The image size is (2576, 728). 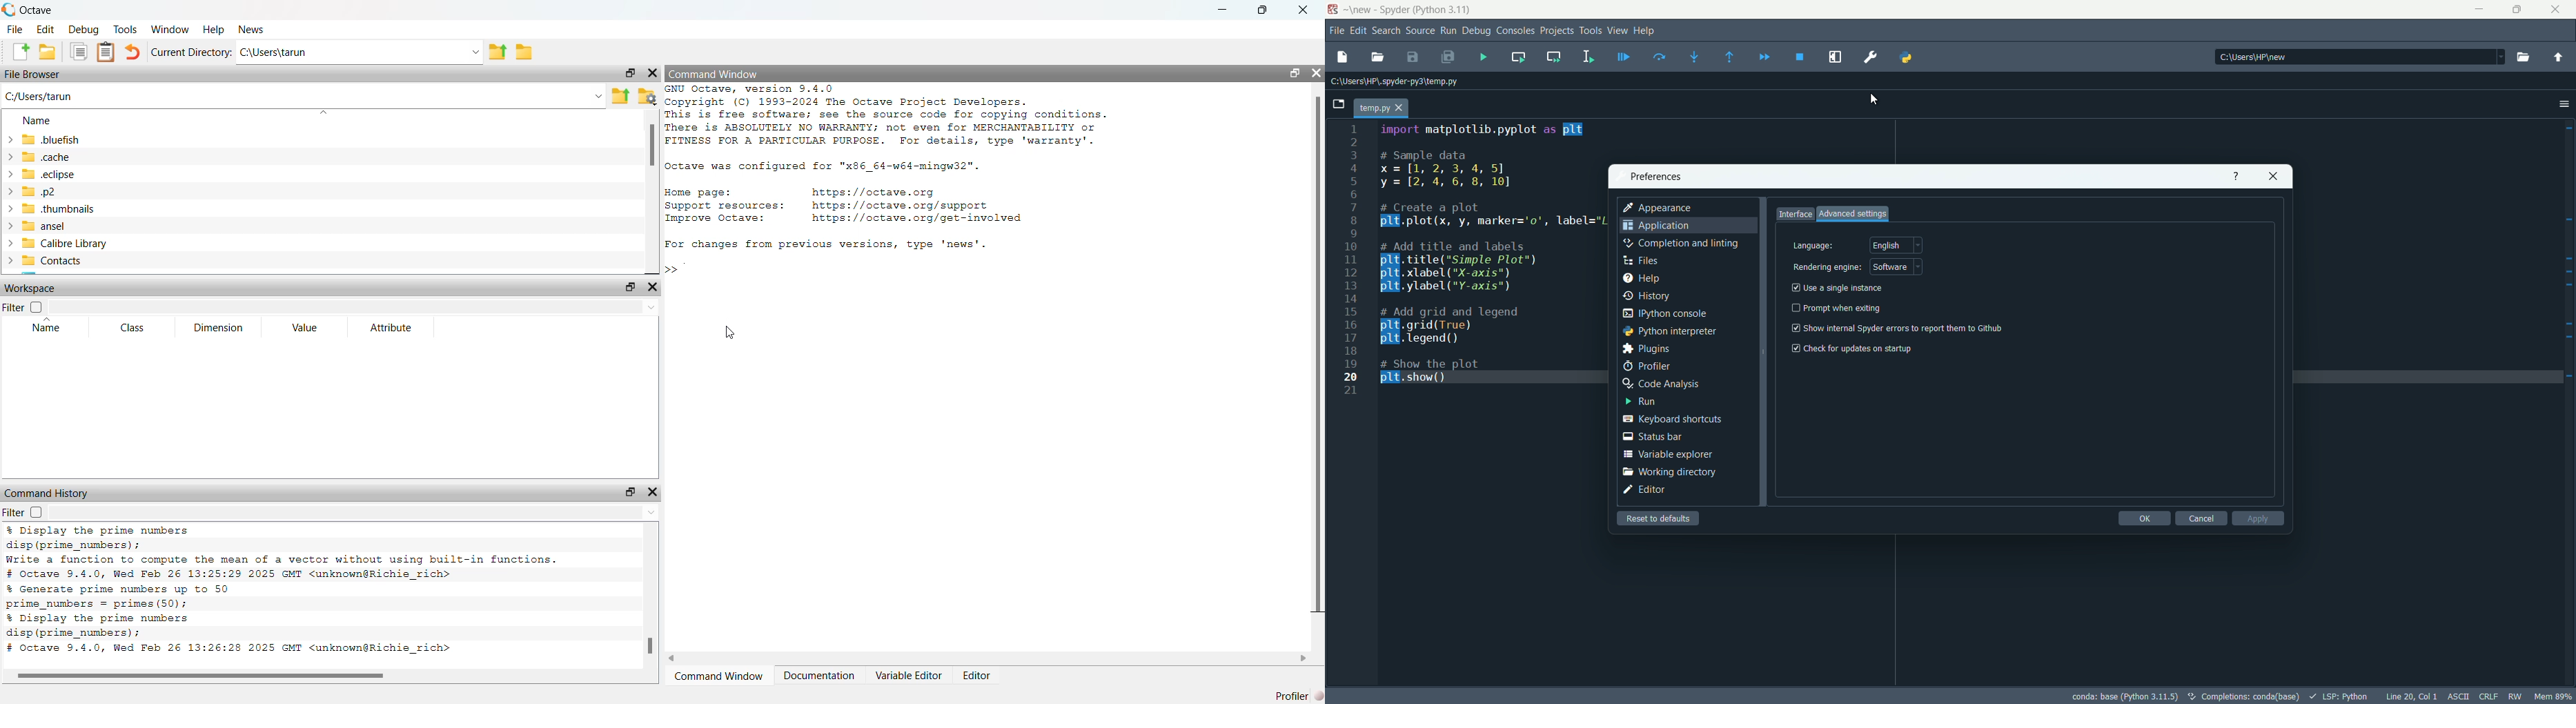 What do you see at coordinates (2520, 10) in the screenshot?
I see `maximize` at bounding box center [2520, 10].